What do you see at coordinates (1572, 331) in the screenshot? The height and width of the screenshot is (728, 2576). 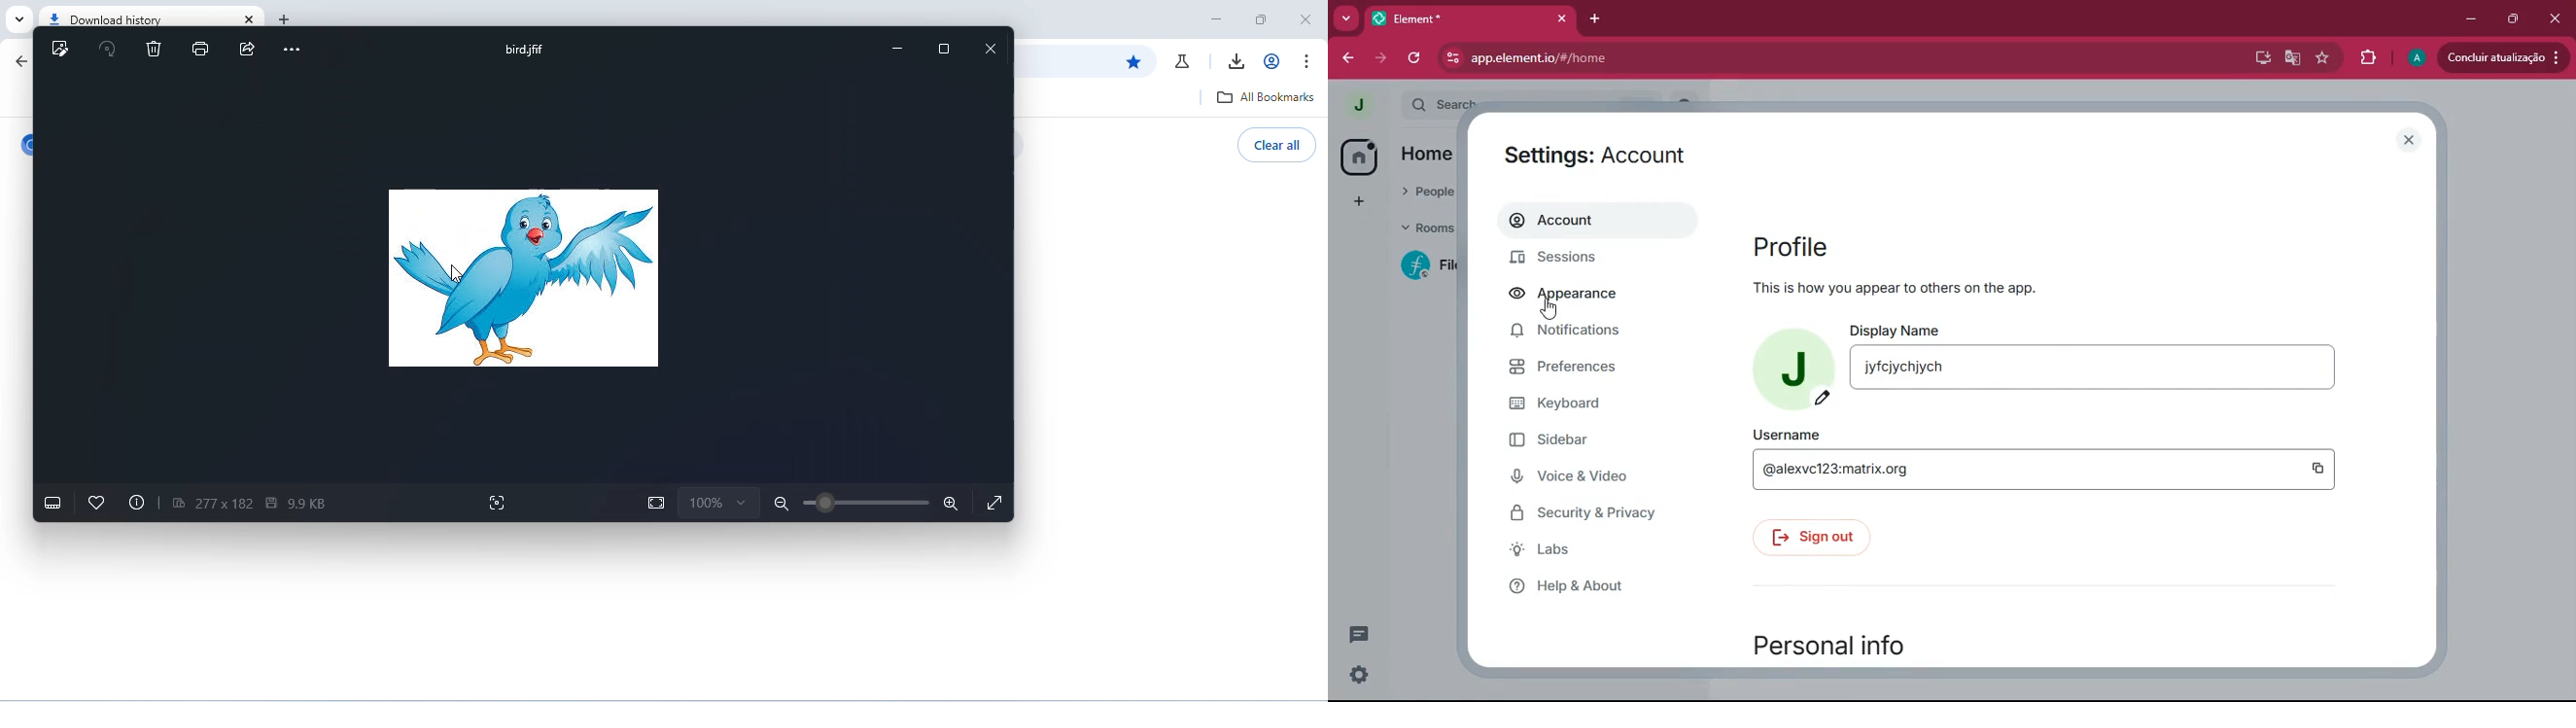 I see `notifications` at bounding box center [1572, 331].